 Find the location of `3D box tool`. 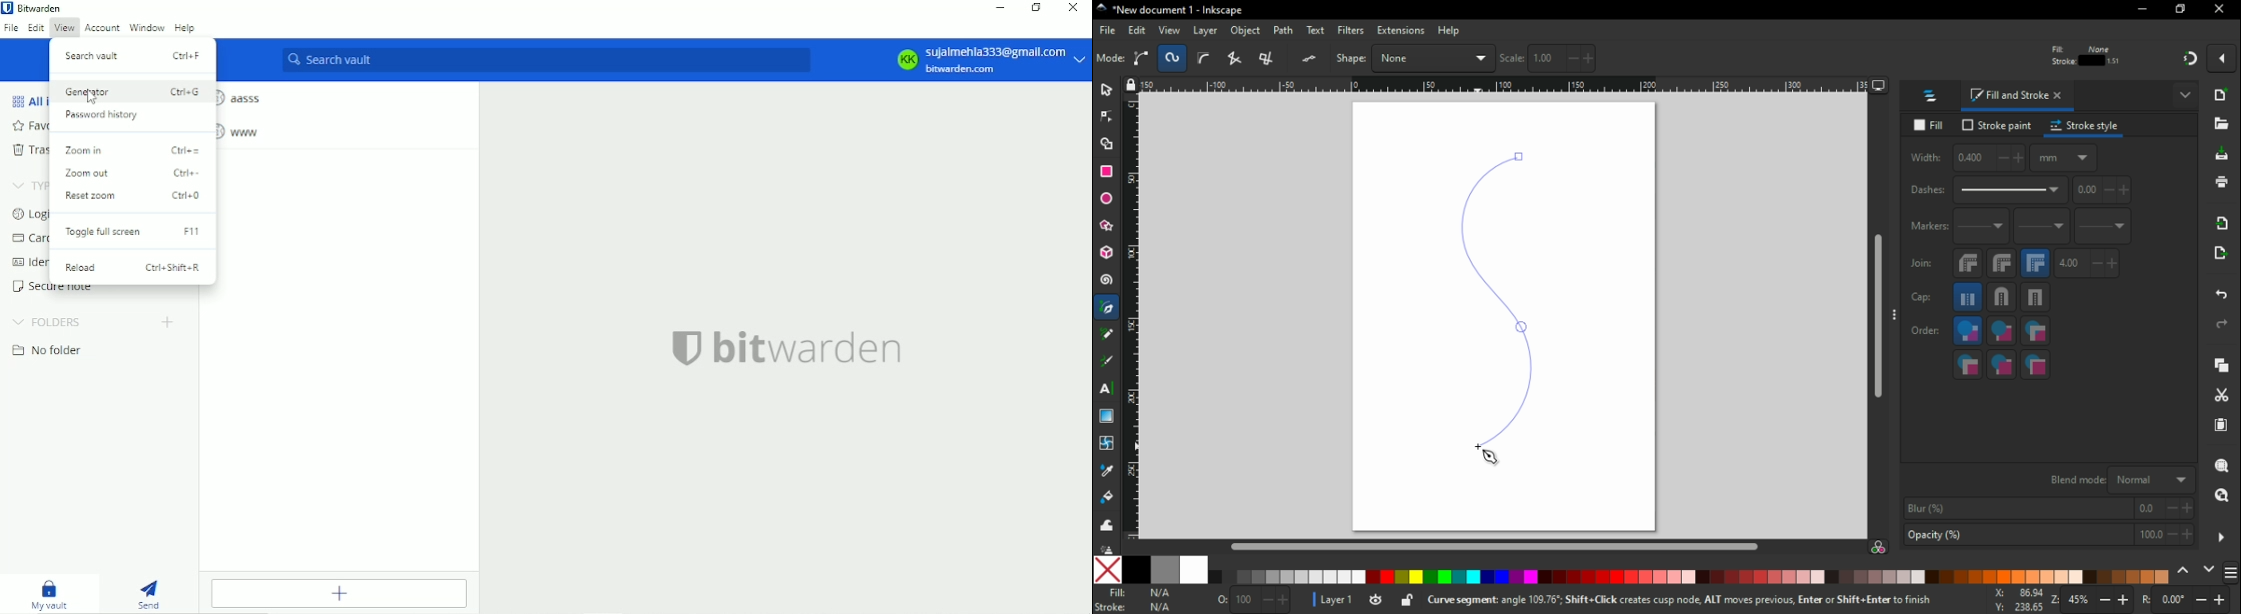

3D box tool is located at coordinates (1106, 255).